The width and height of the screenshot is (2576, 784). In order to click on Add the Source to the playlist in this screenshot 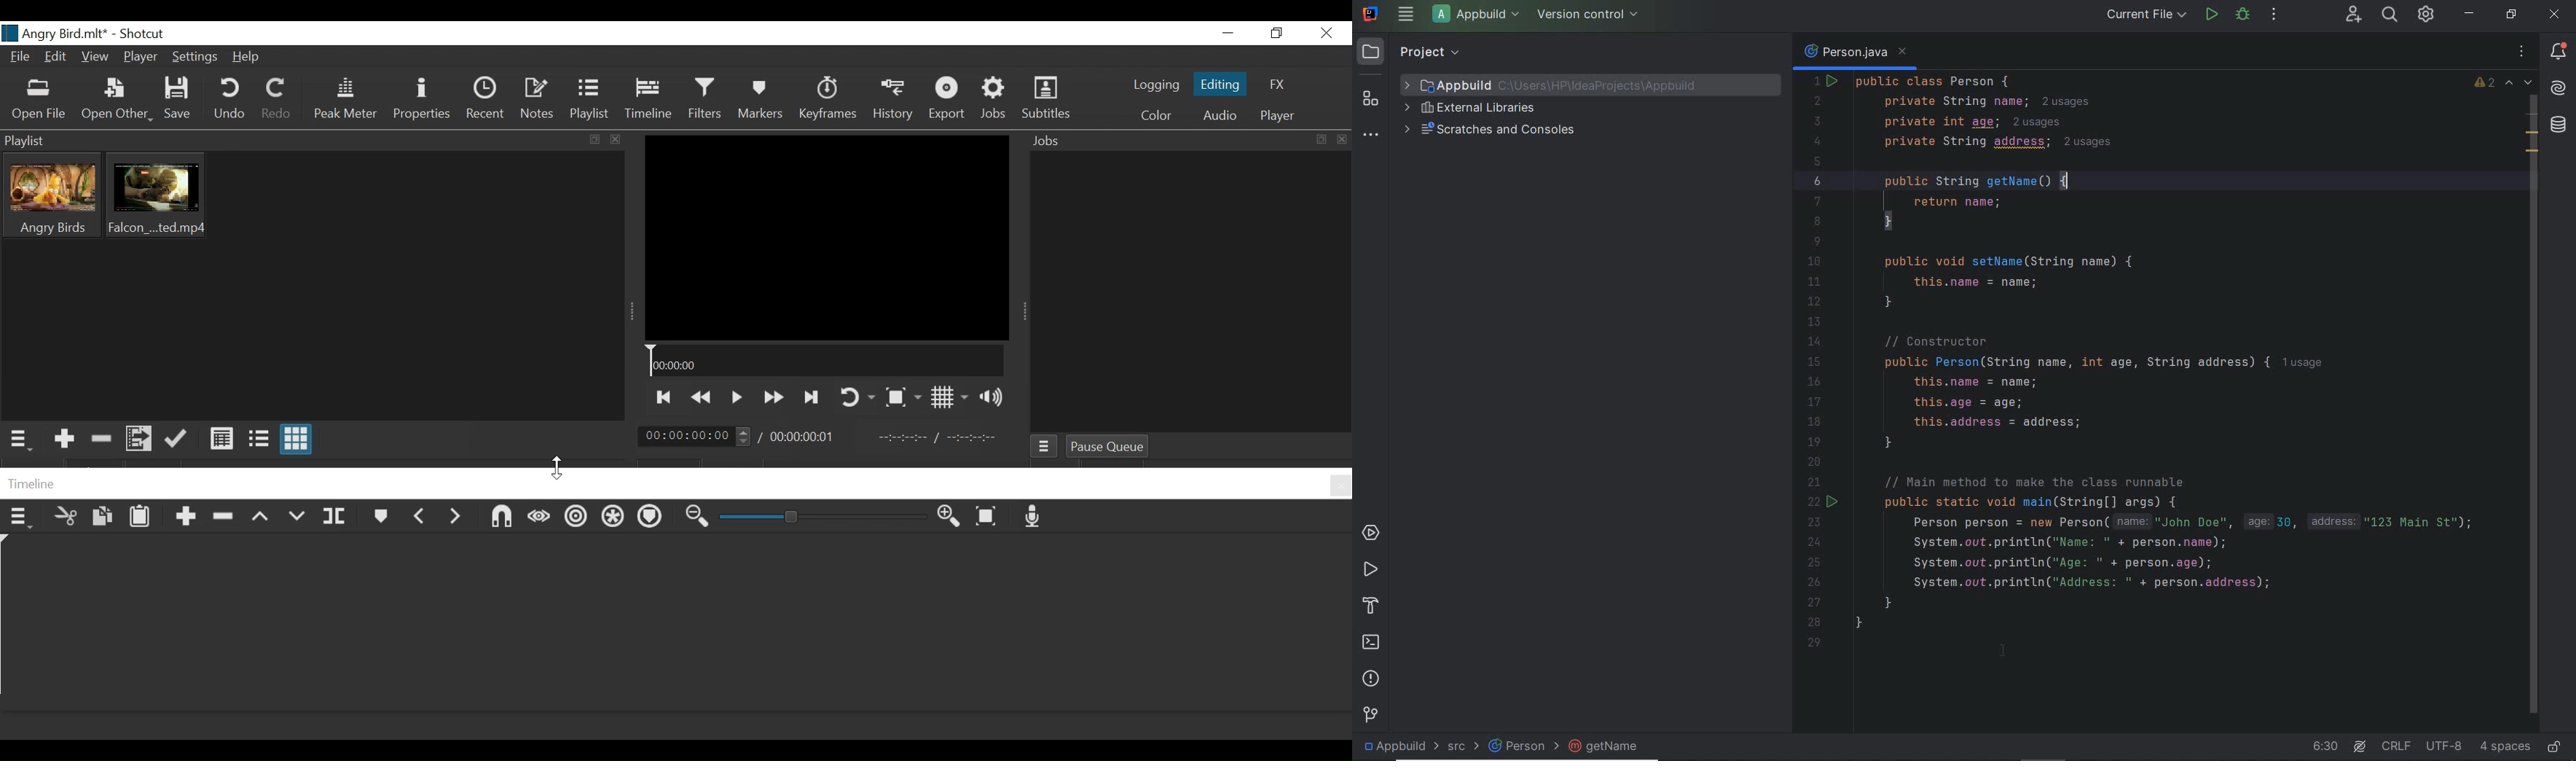, I will do `click(64, 438)`.